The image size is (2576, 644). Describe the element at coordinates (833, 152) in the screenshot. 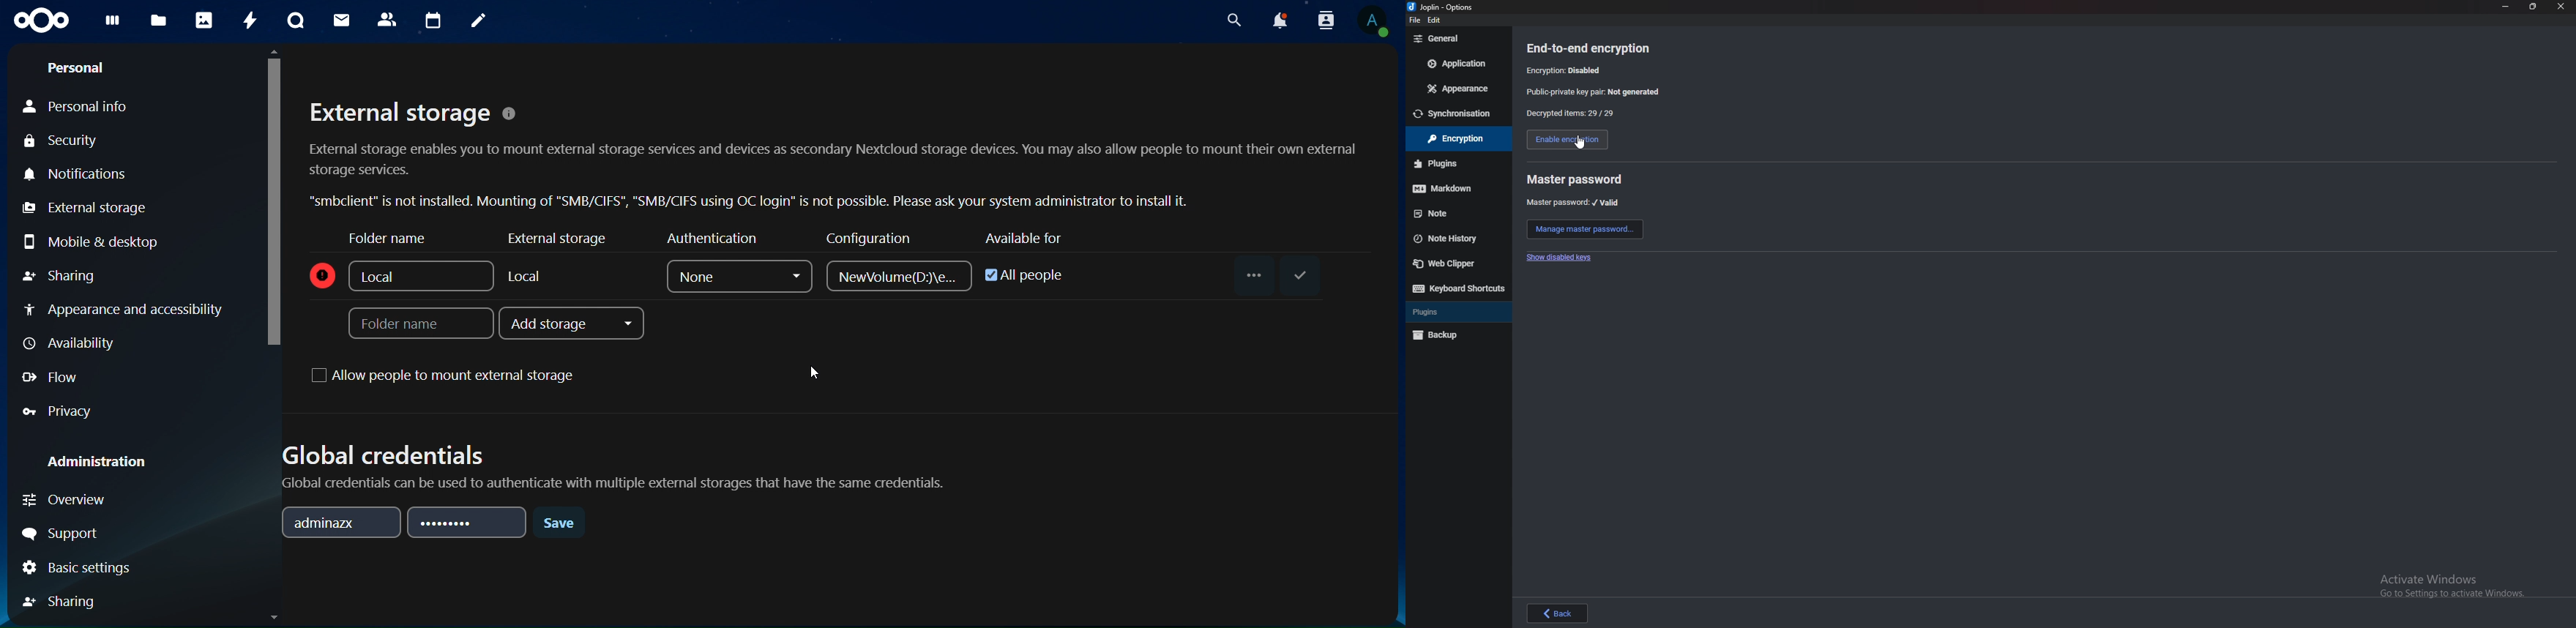

I see `External storage ©

External storage enables you to mount external storage services and devices as secondary Nextcloud storage devices. You may also allow people to mount their own external
storage services.

“smbclient” is not installed. Mounting of "SMB/CIFS", "SMB/CIFS using OC login” is not possible. Please ask your system administrator to install it.` at that location.